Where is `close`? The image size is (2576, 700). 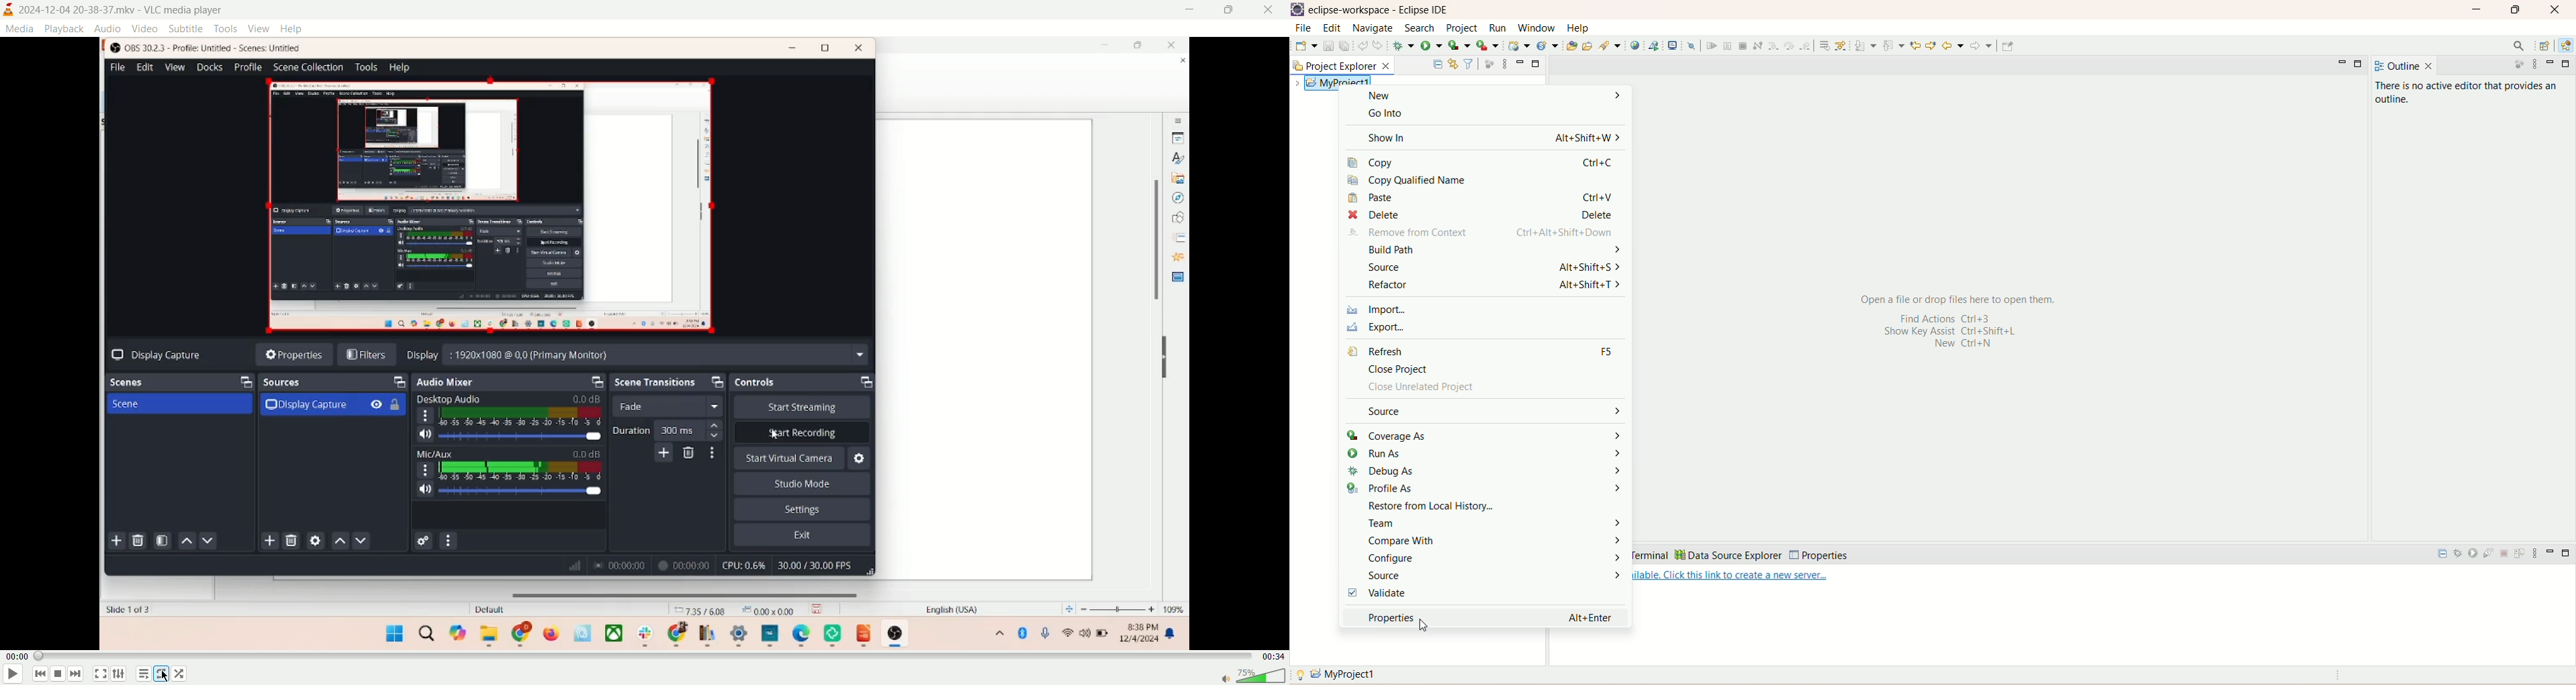 close is located at coordinates (1271, 9).